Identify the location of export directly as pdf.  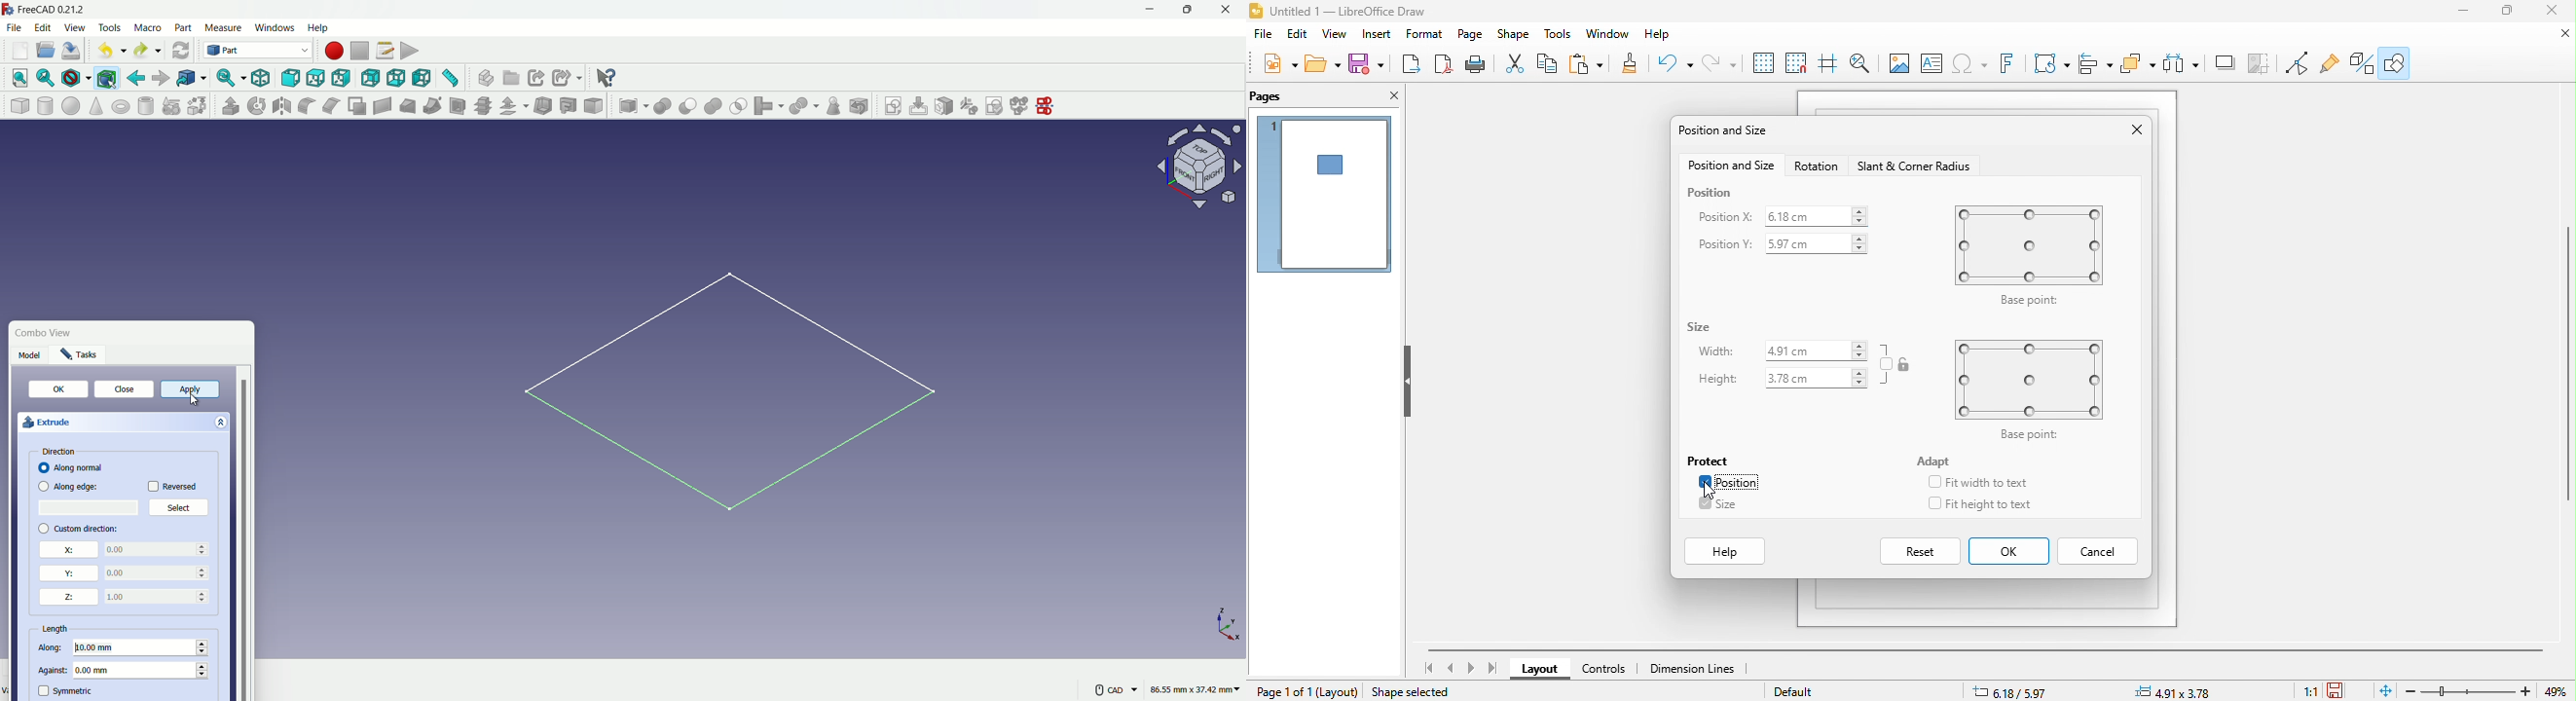
(1440, 64).